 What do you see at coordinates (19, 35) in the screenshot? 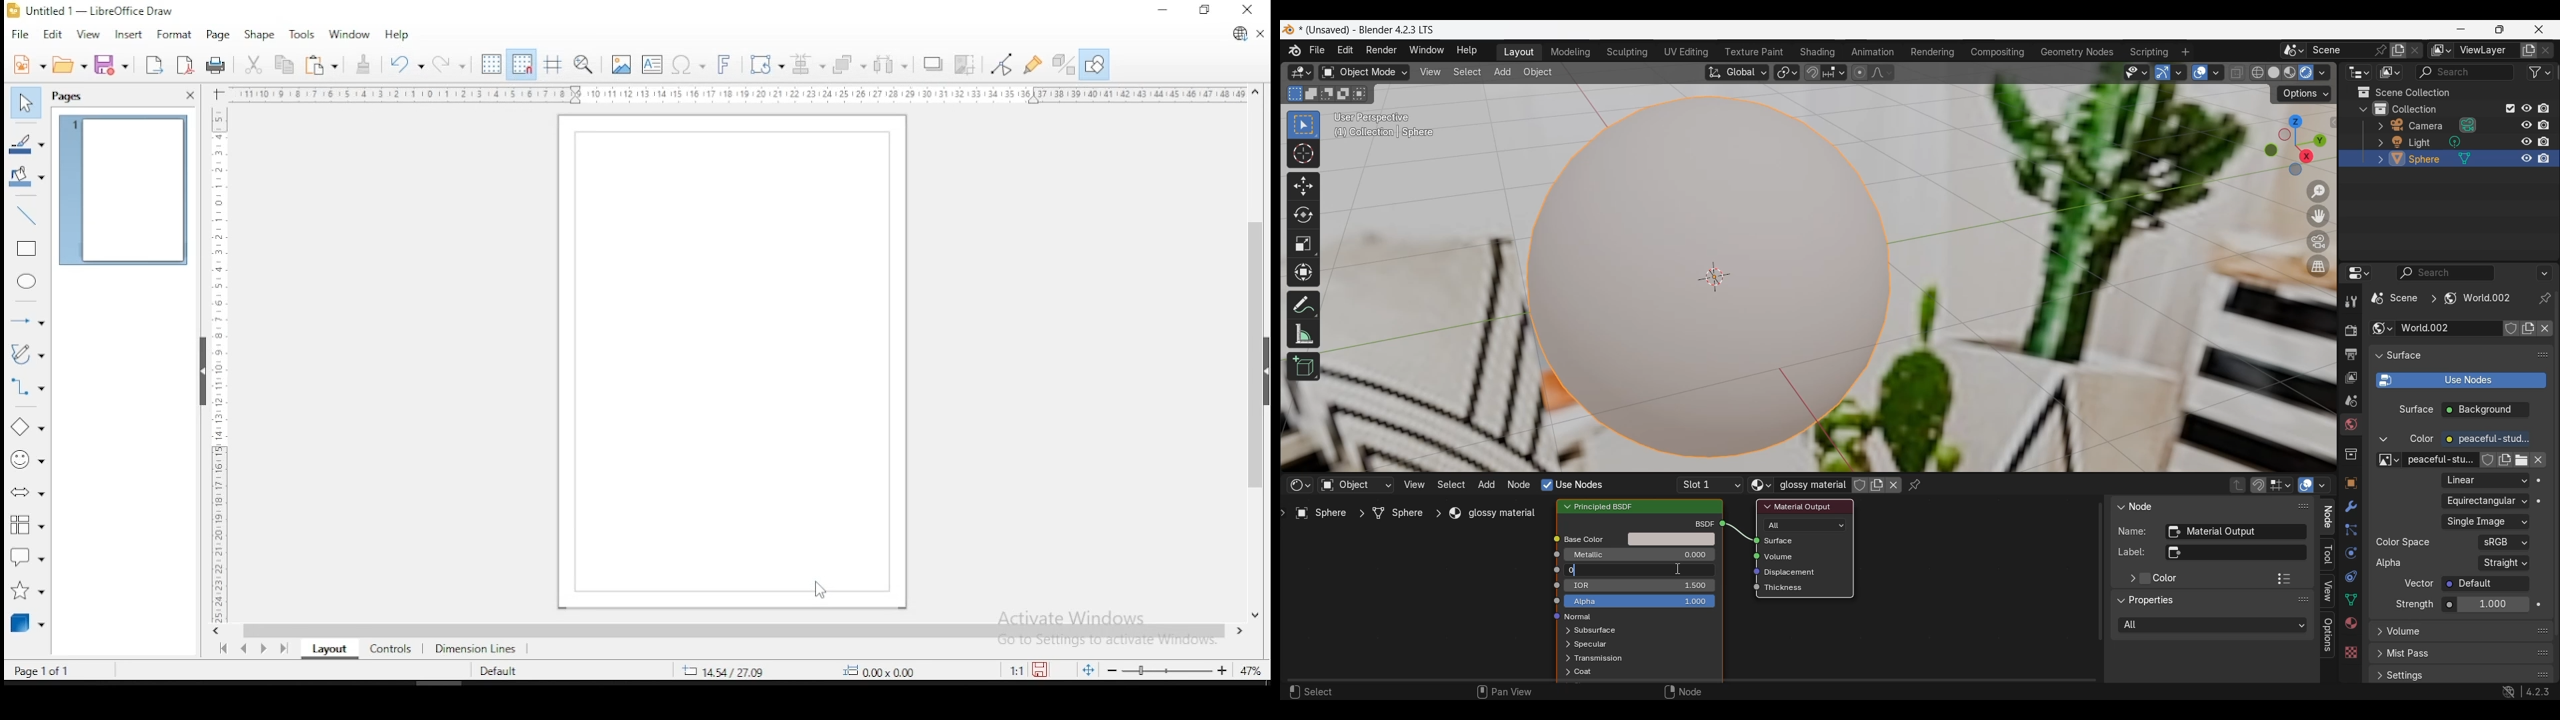
I see `file` at bounding box center [19, 35].